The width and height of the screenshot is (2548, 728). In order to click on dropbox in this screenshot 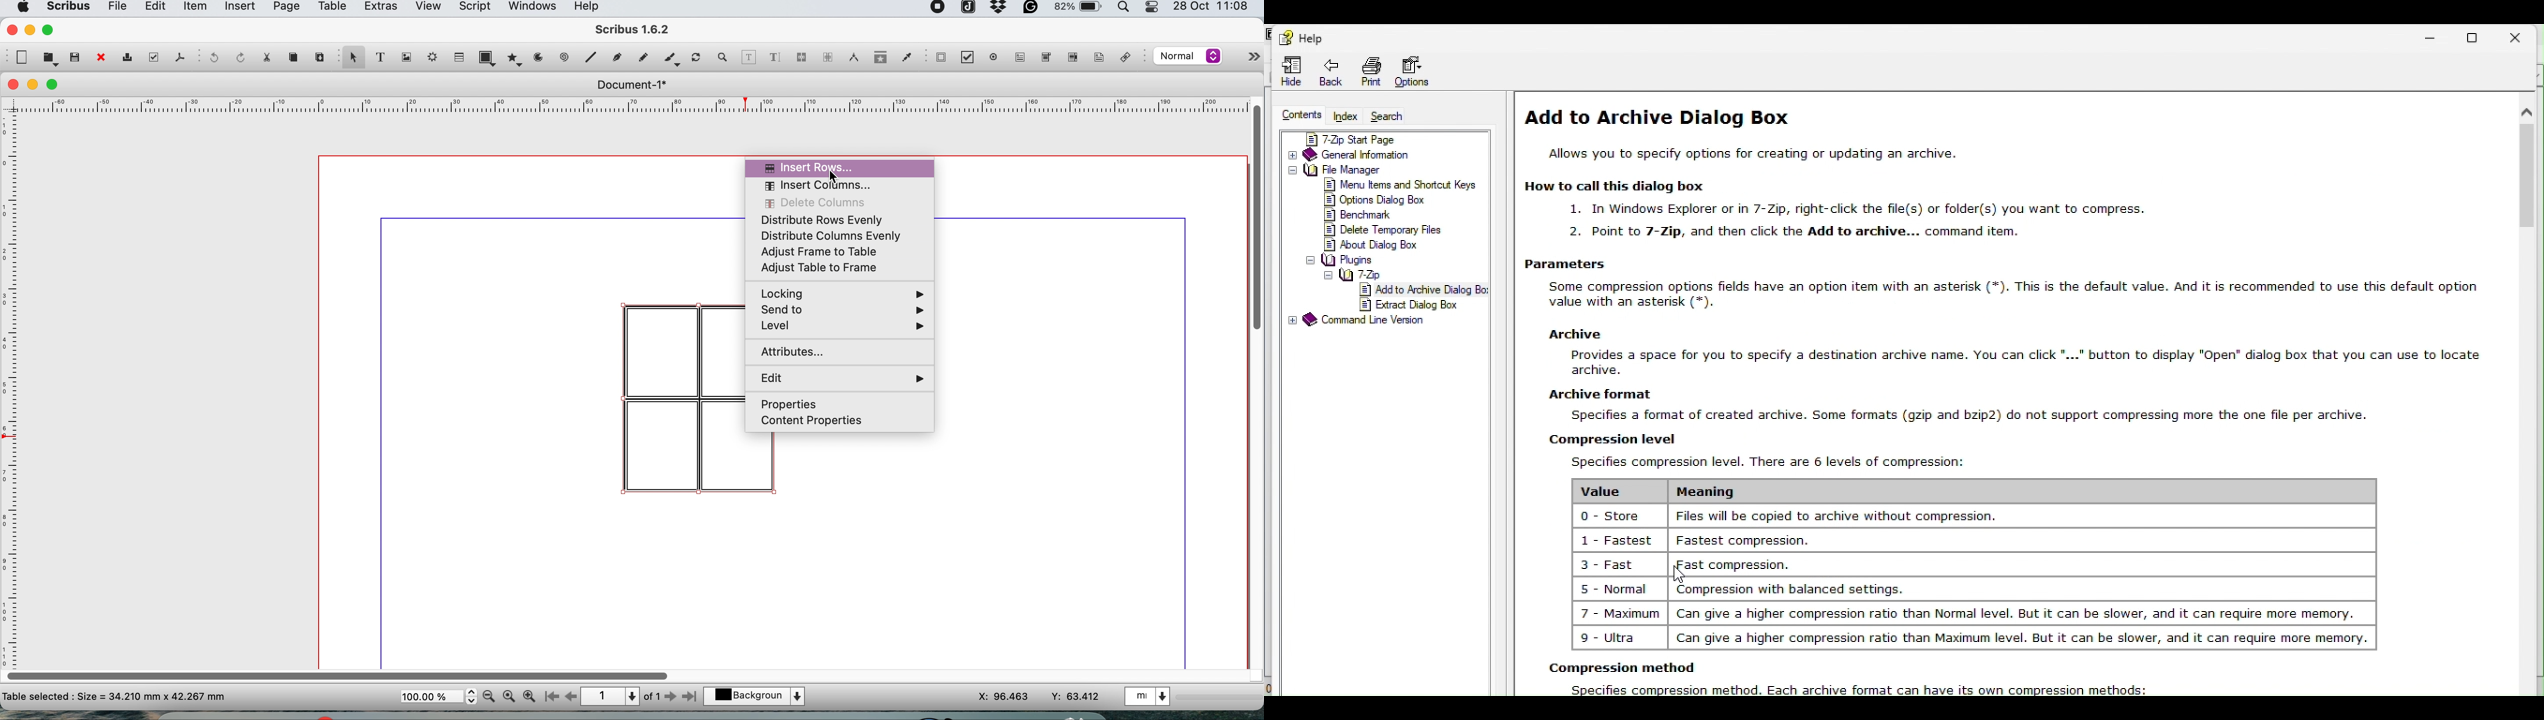, I will do `click(999, 11)`.